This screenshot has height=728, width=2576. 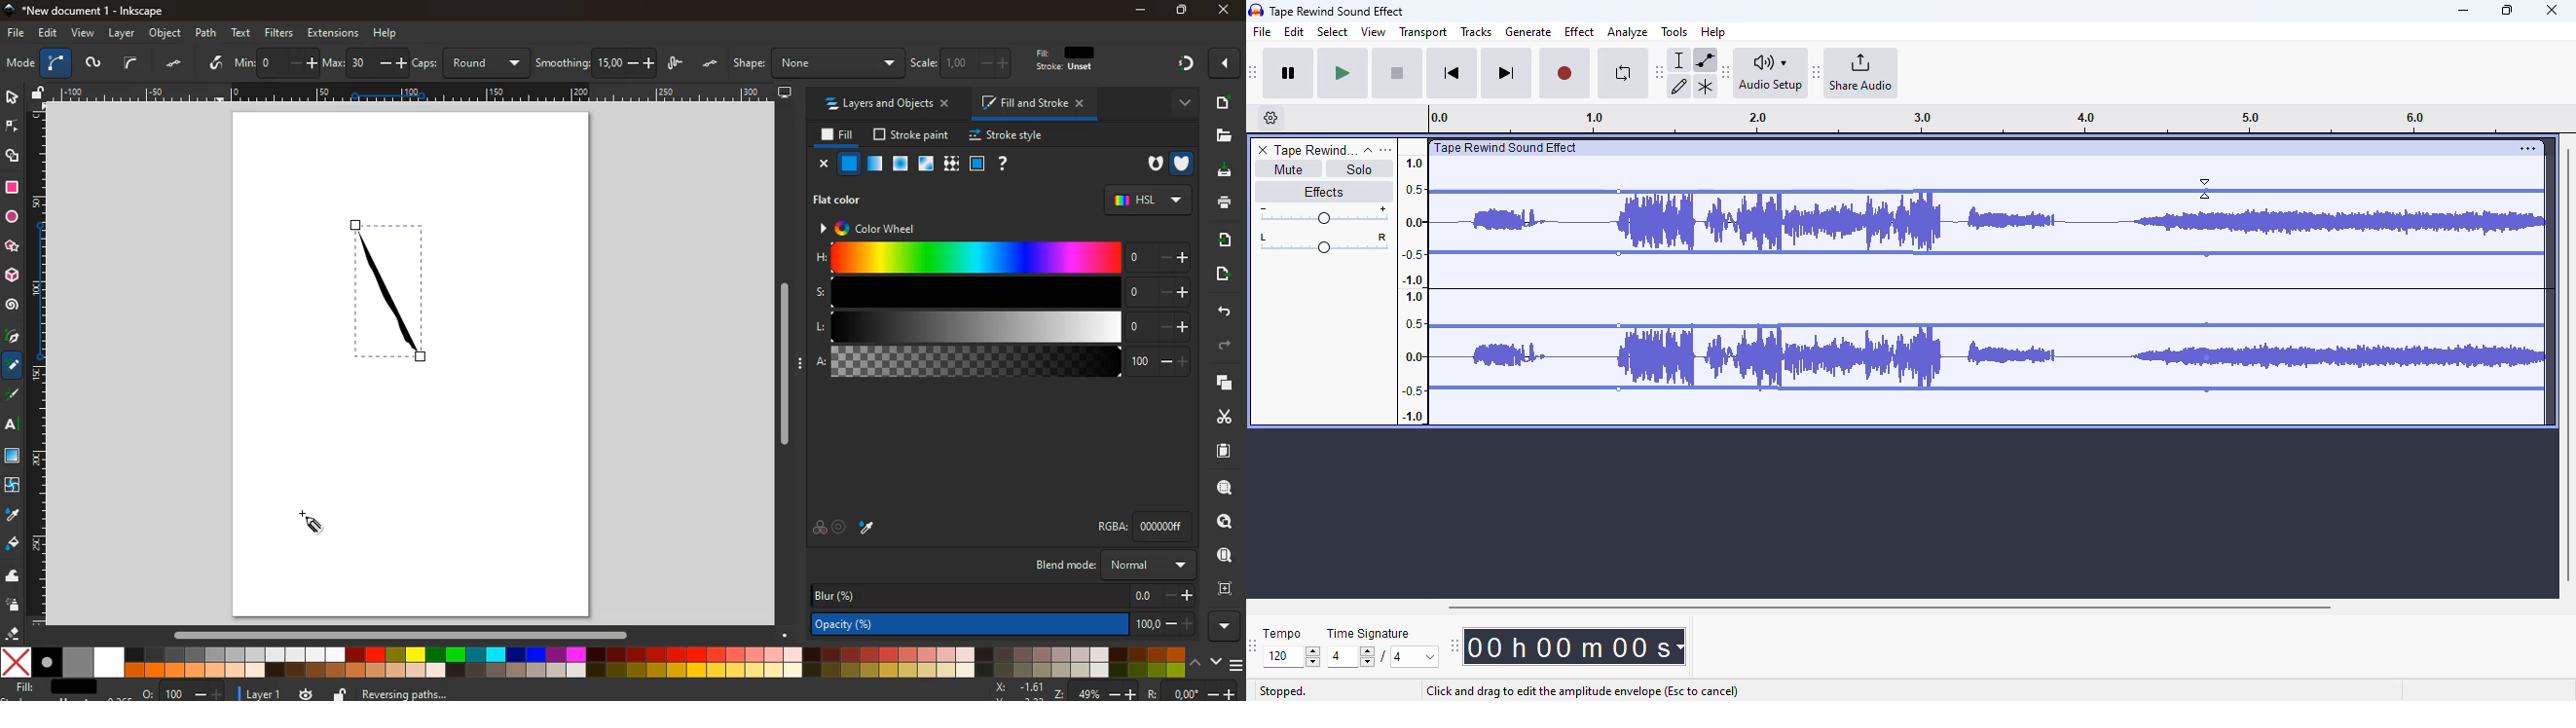 What do you see at coordinates (1323, 215) in the screenshot?
I see `Change volume` at bounding box center [1323, 215].